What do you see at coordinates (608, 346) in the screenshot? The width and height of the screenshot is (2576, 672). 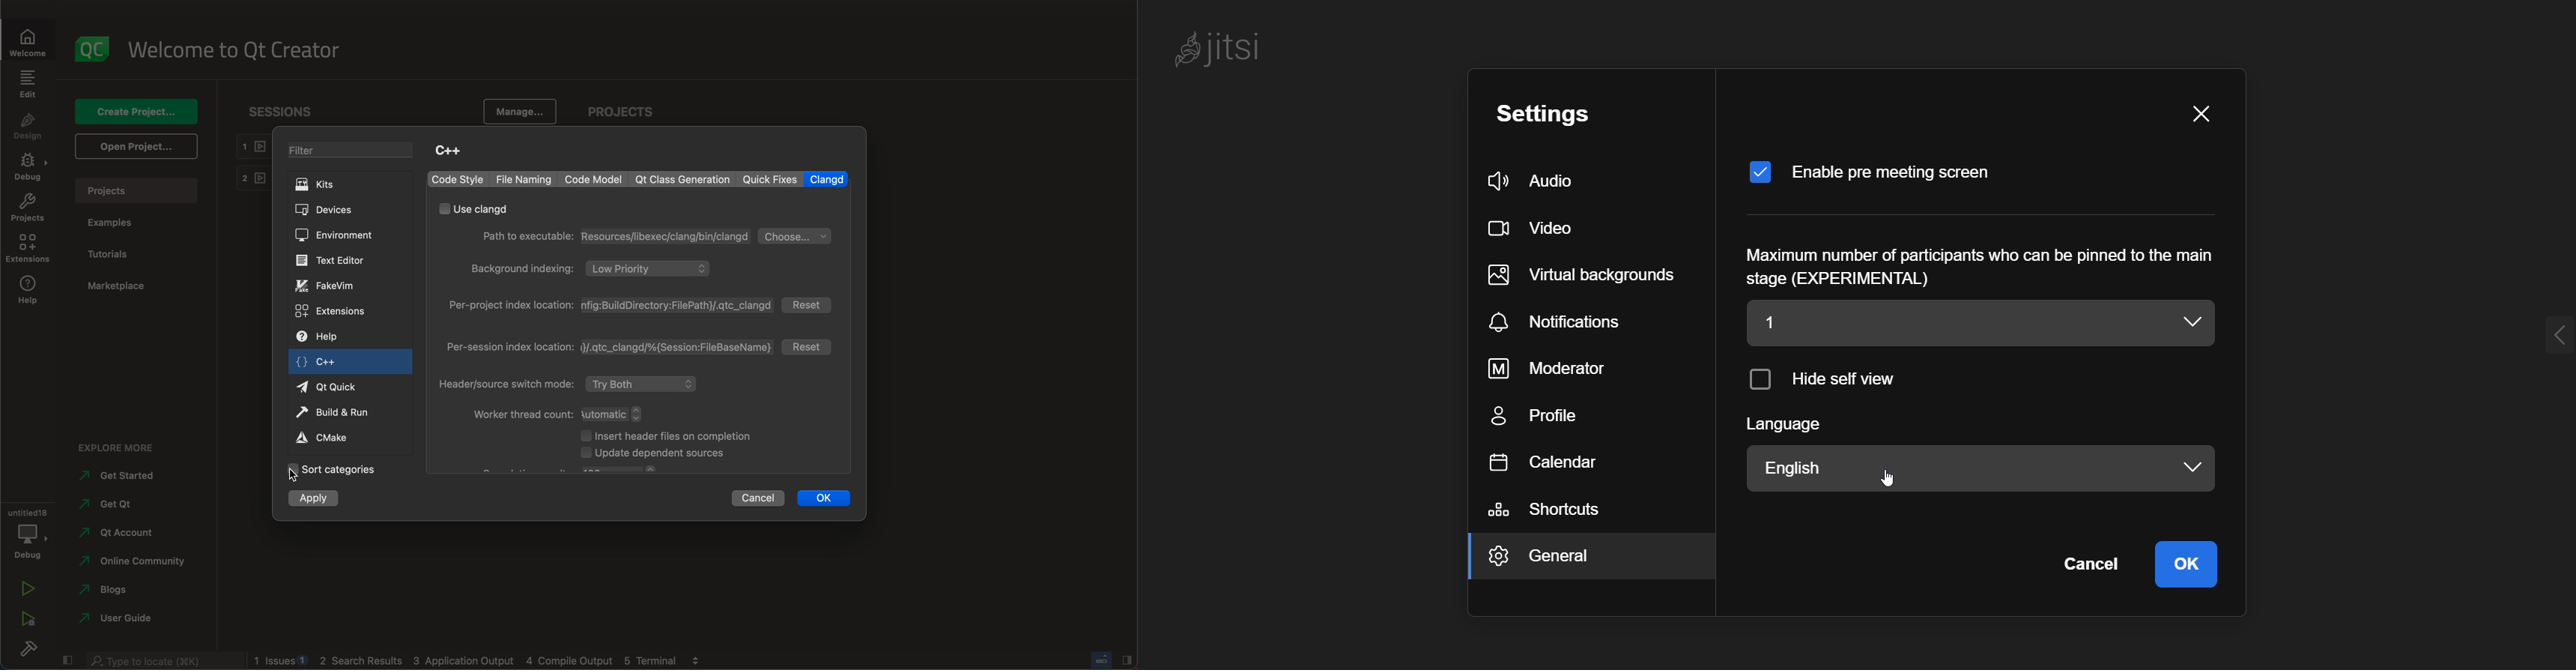 I see `per session location` at bounding box center [608, 346].